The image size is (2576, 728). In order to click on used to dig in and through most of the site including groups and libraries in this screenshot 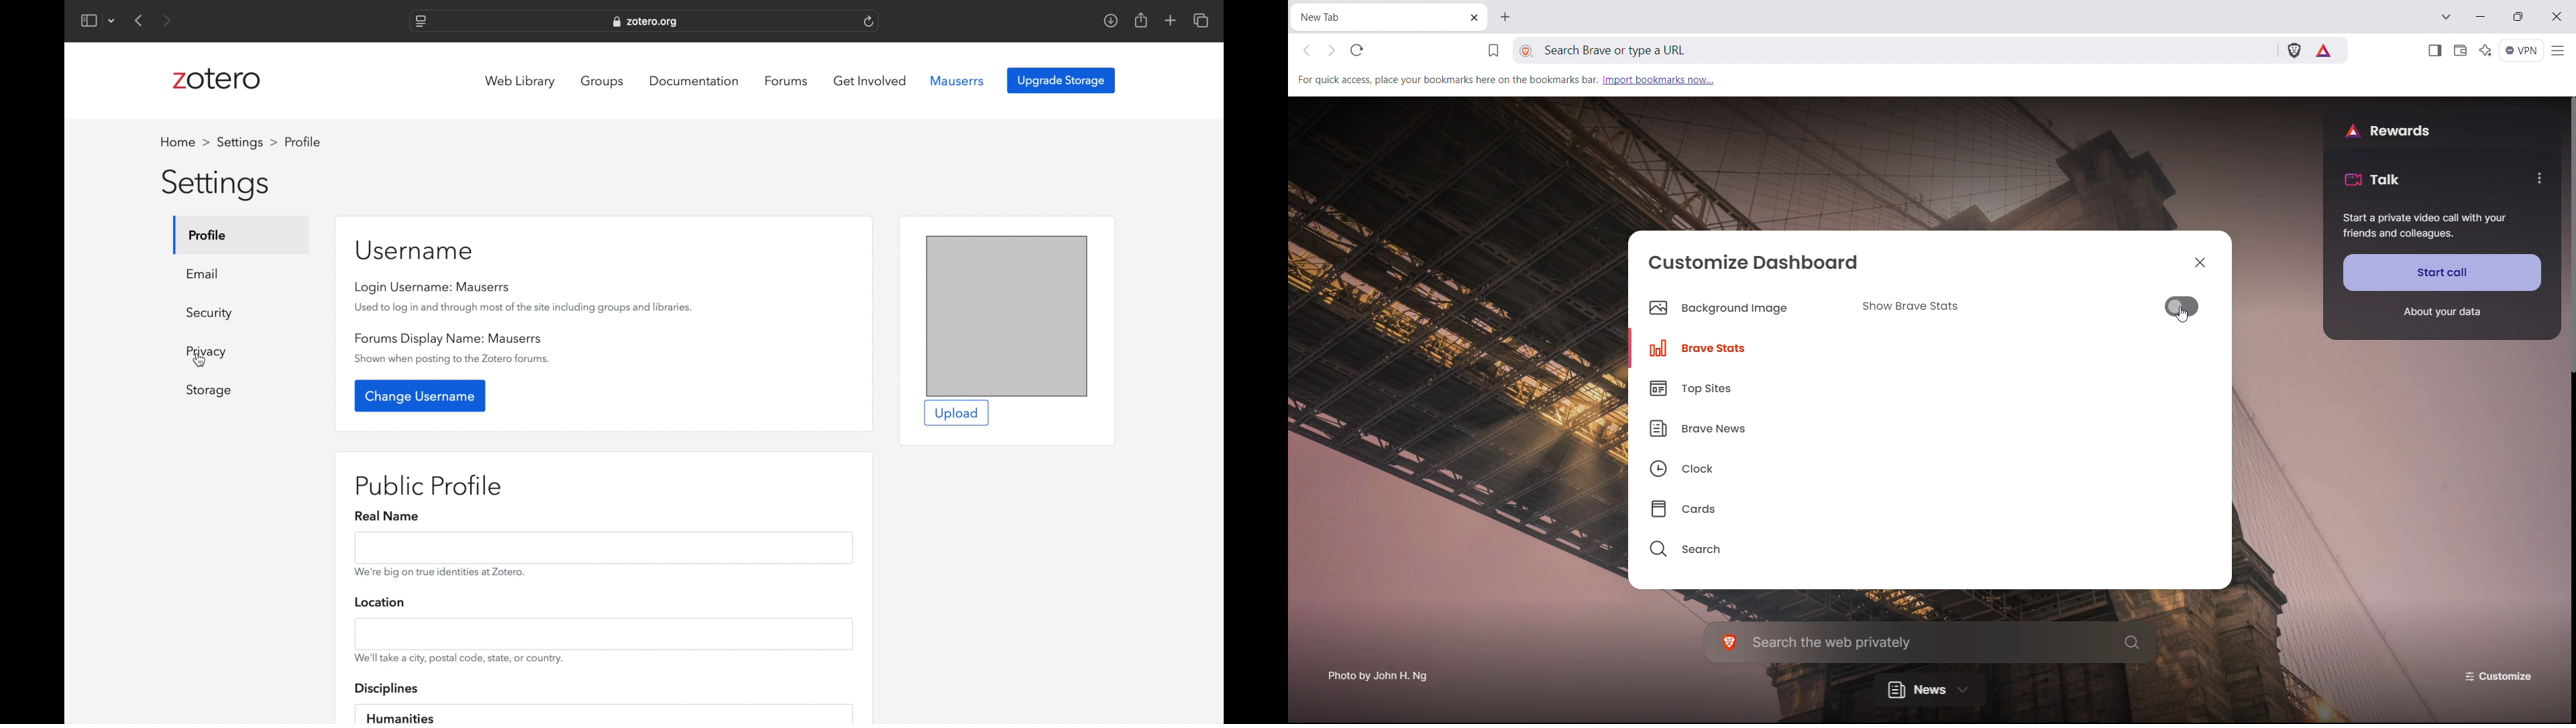, I will do `click(524, 308)`.